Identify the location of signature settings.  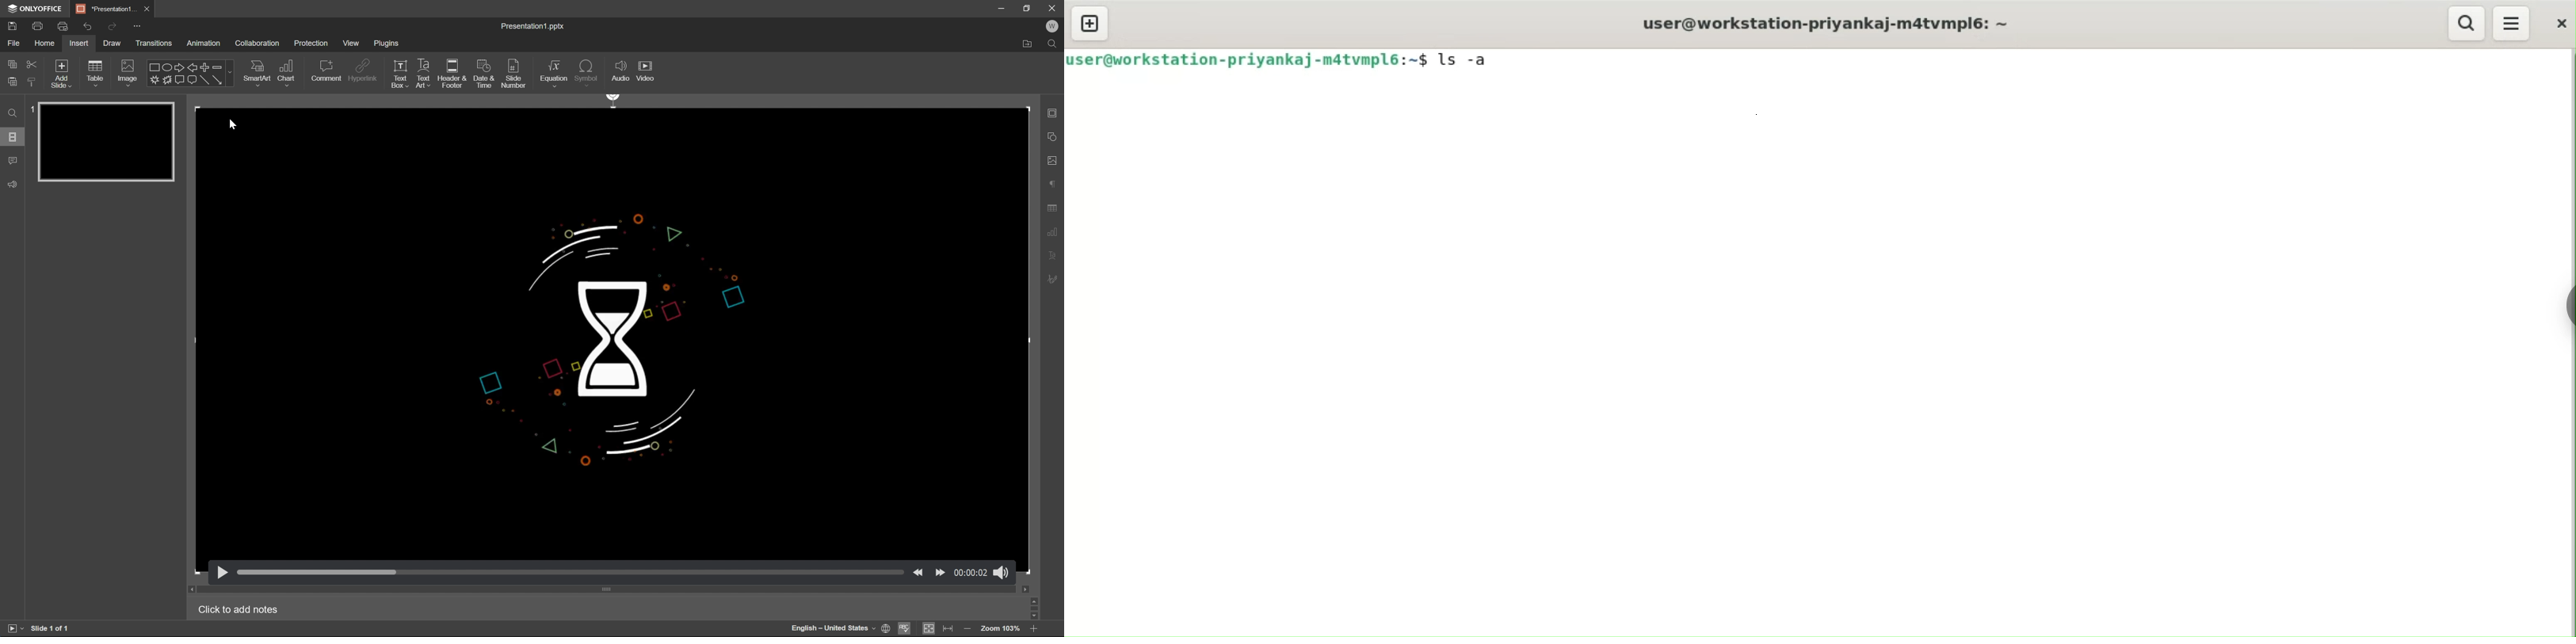
(1055, 279).